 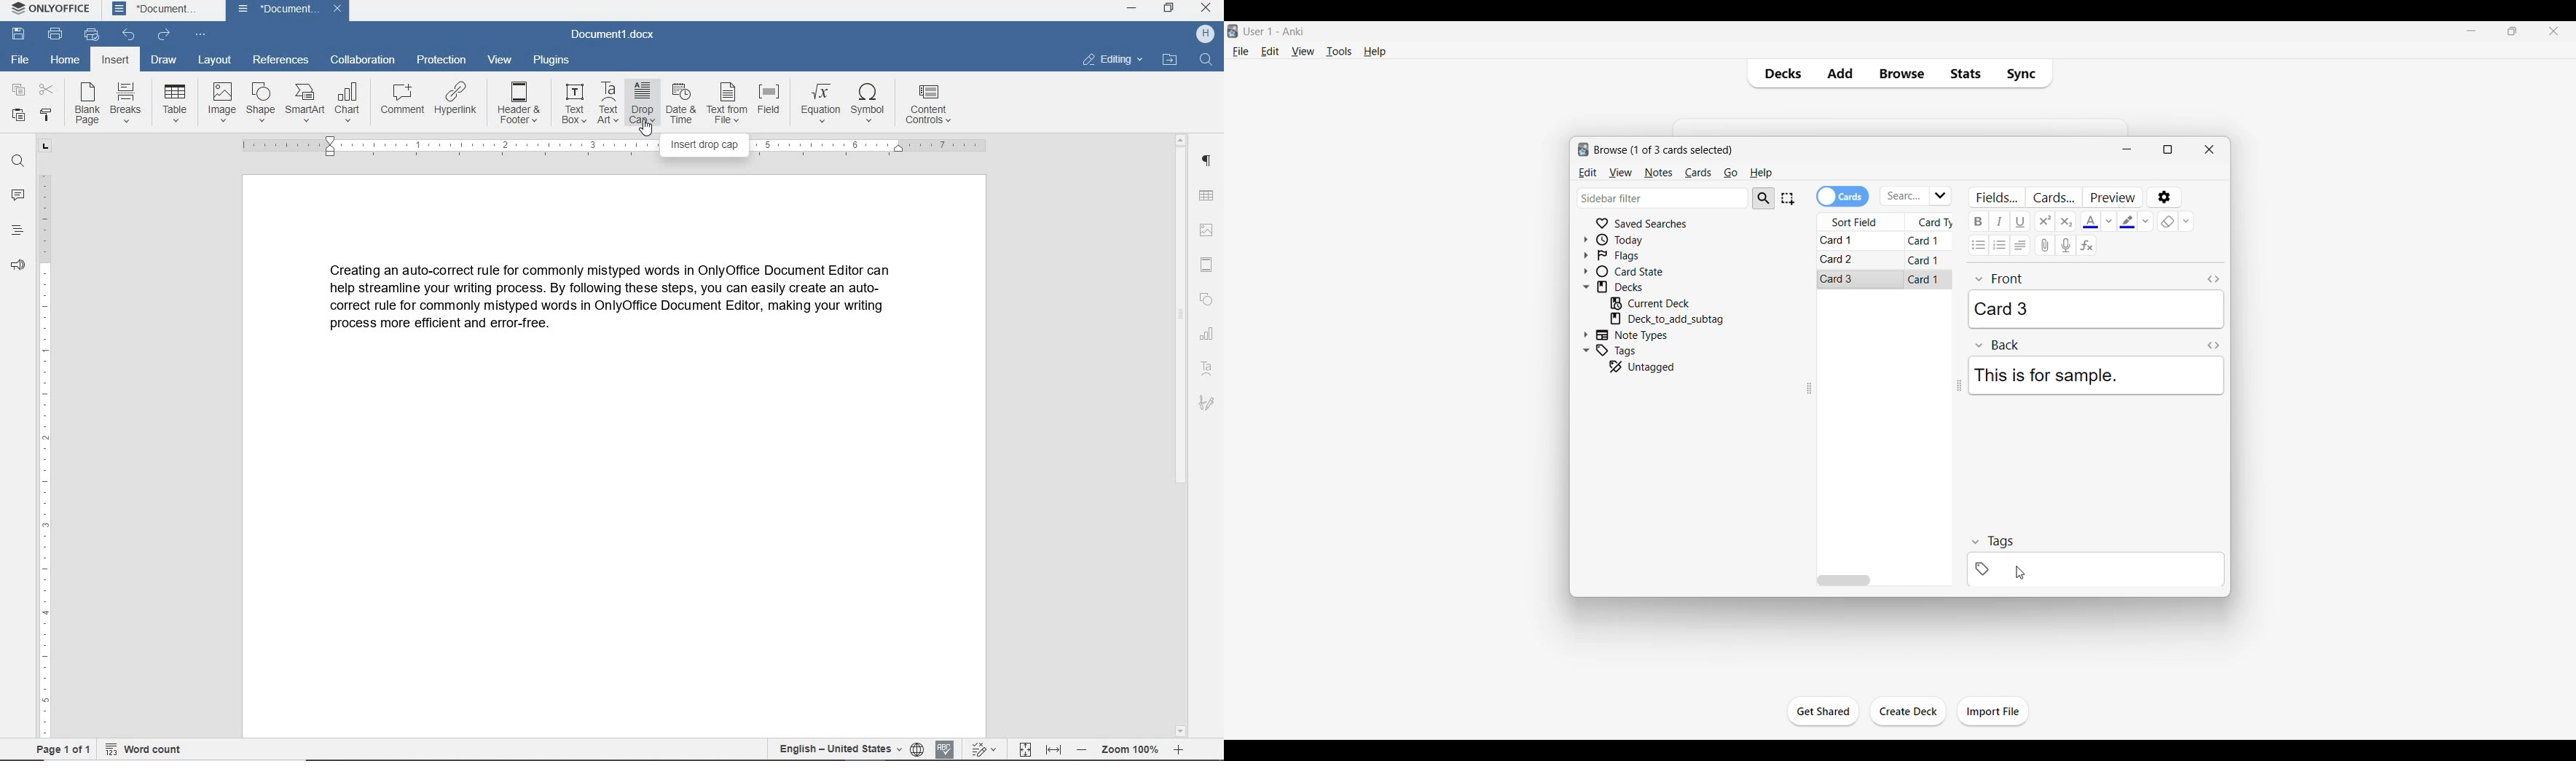 What do you see at coordinates (1052, 748) in the screenshot?
I see `Fit to width` at bounding box center [1052, 748].